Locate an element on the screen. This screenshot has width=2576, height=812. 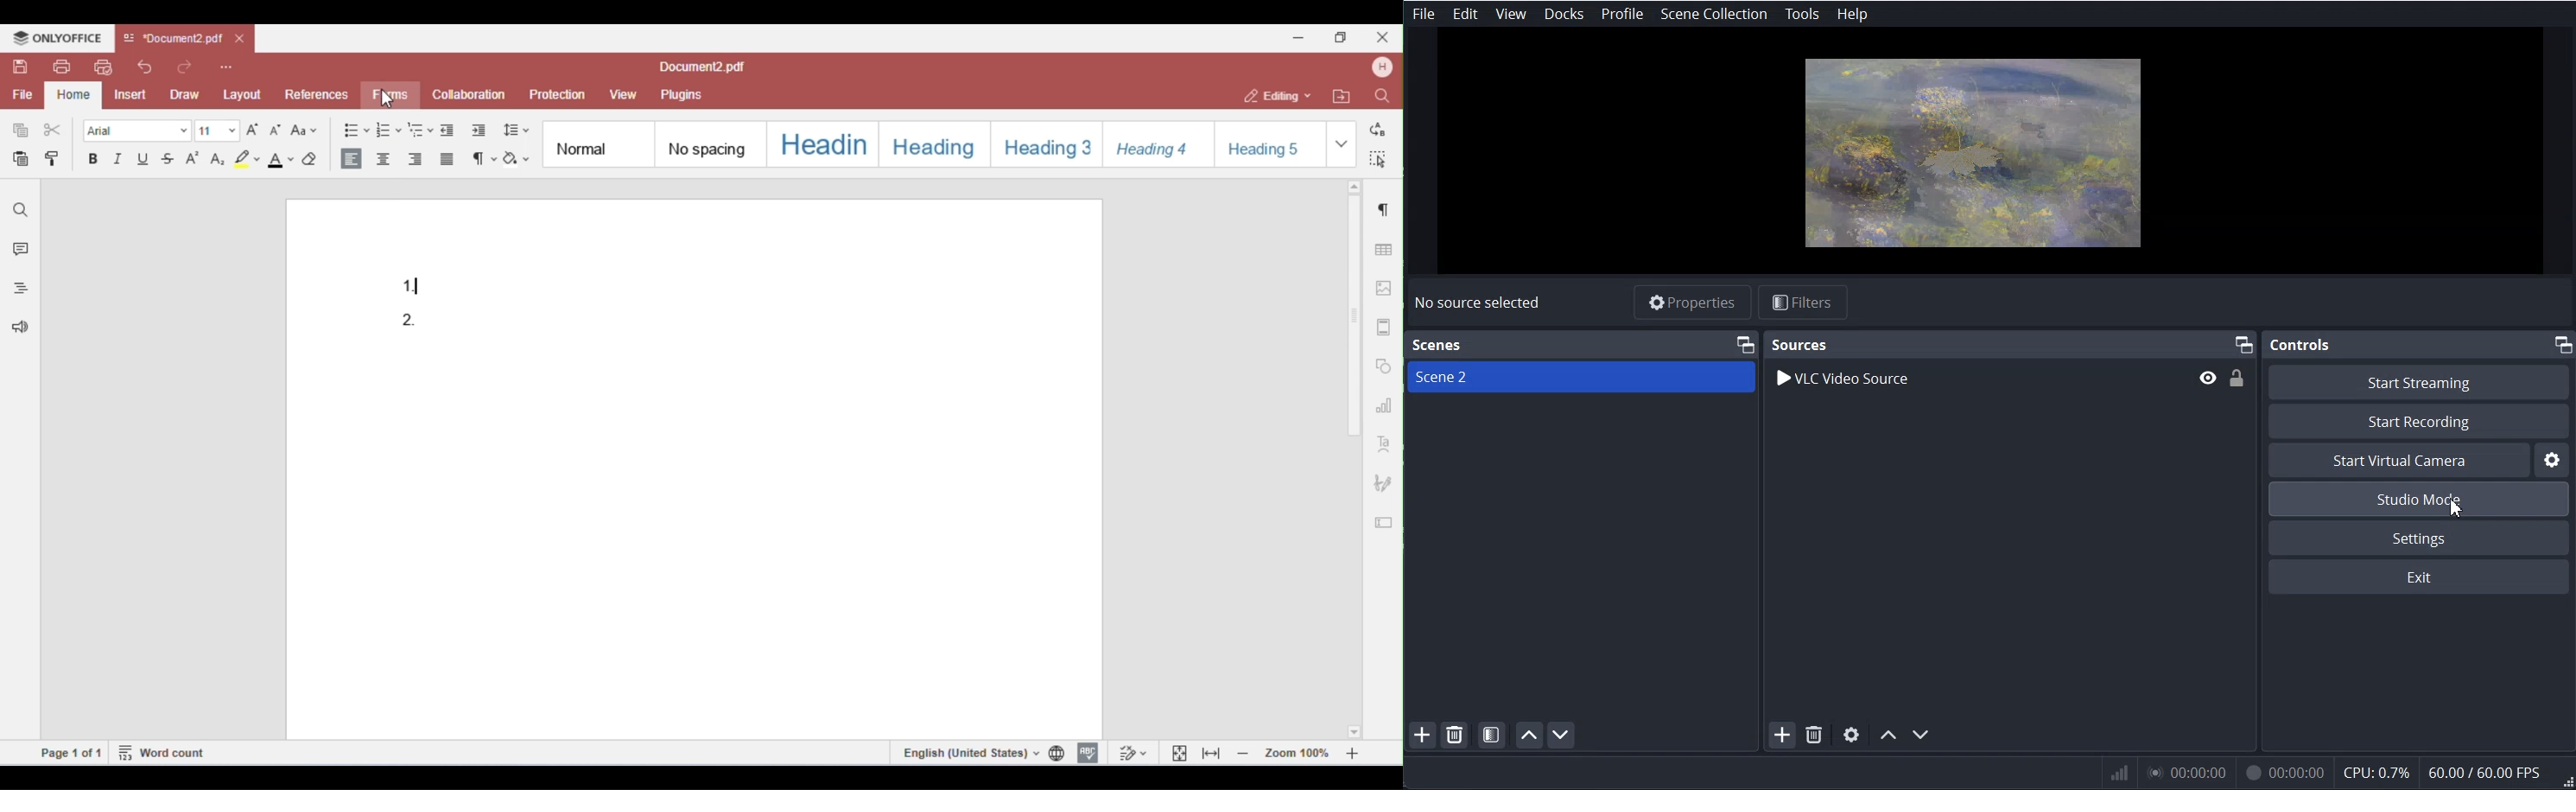
File is located at coordinates (1424, 15).